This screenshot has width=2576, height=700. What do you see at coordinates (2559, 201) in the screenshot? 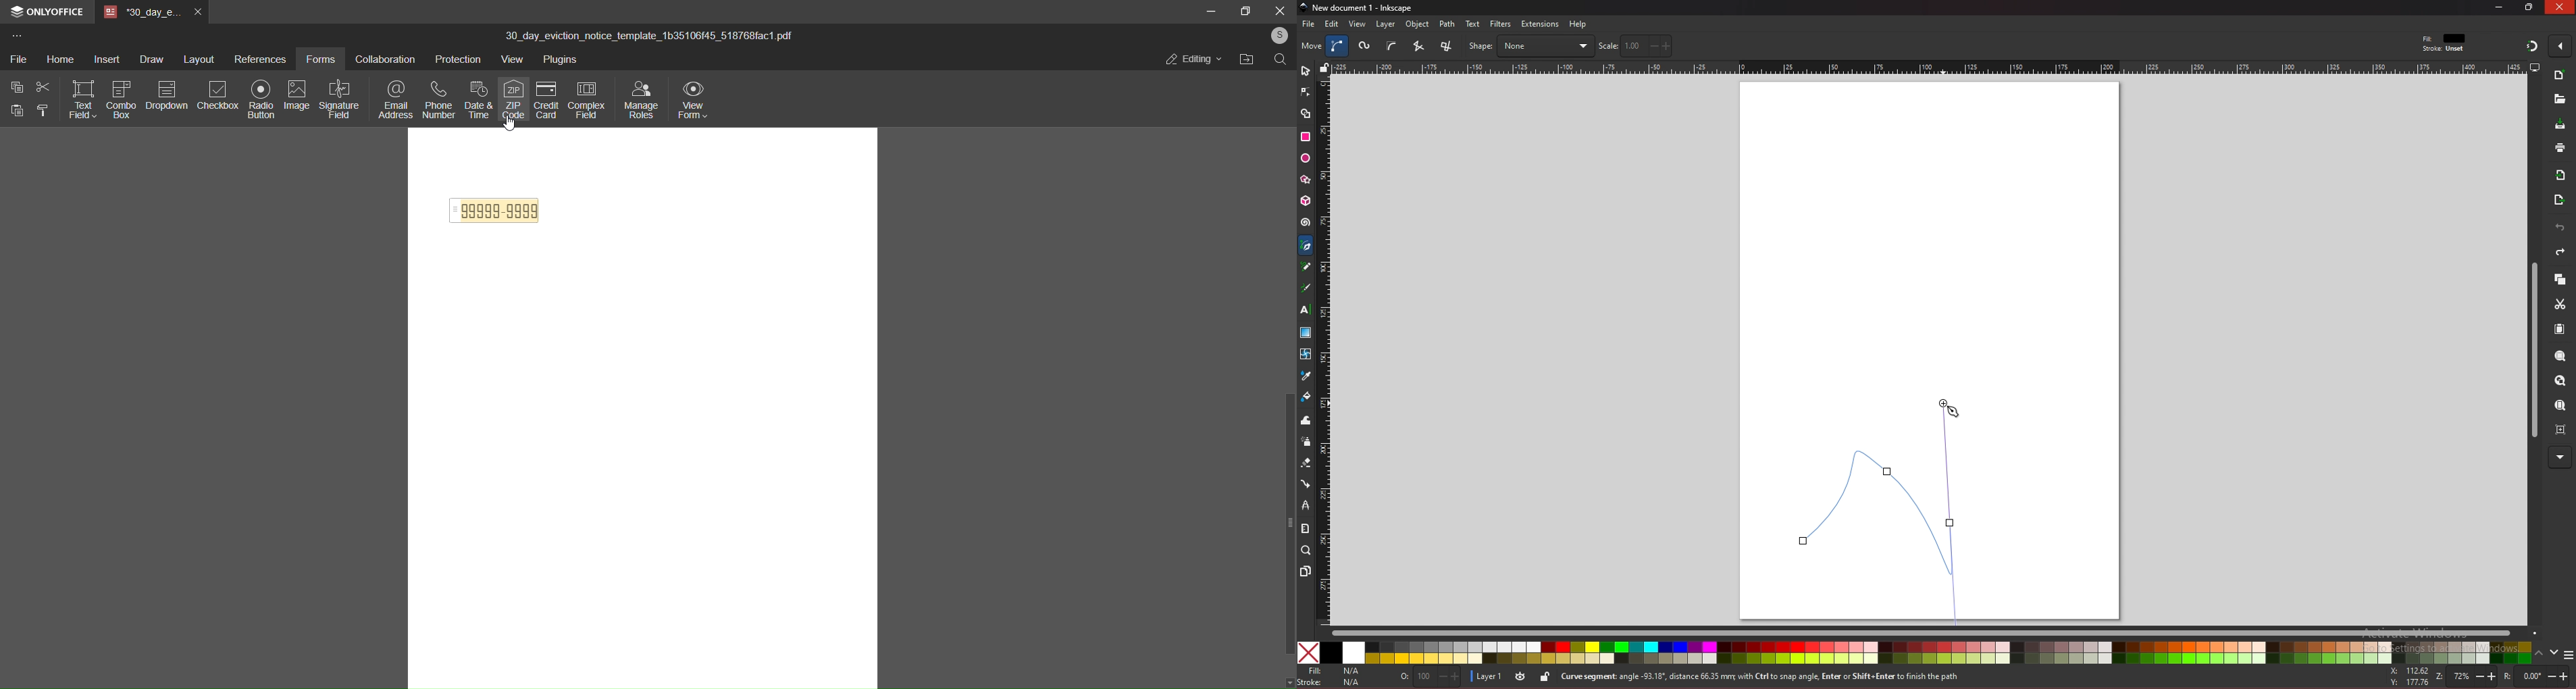
I see `export` at bounding box center [2559, 201].